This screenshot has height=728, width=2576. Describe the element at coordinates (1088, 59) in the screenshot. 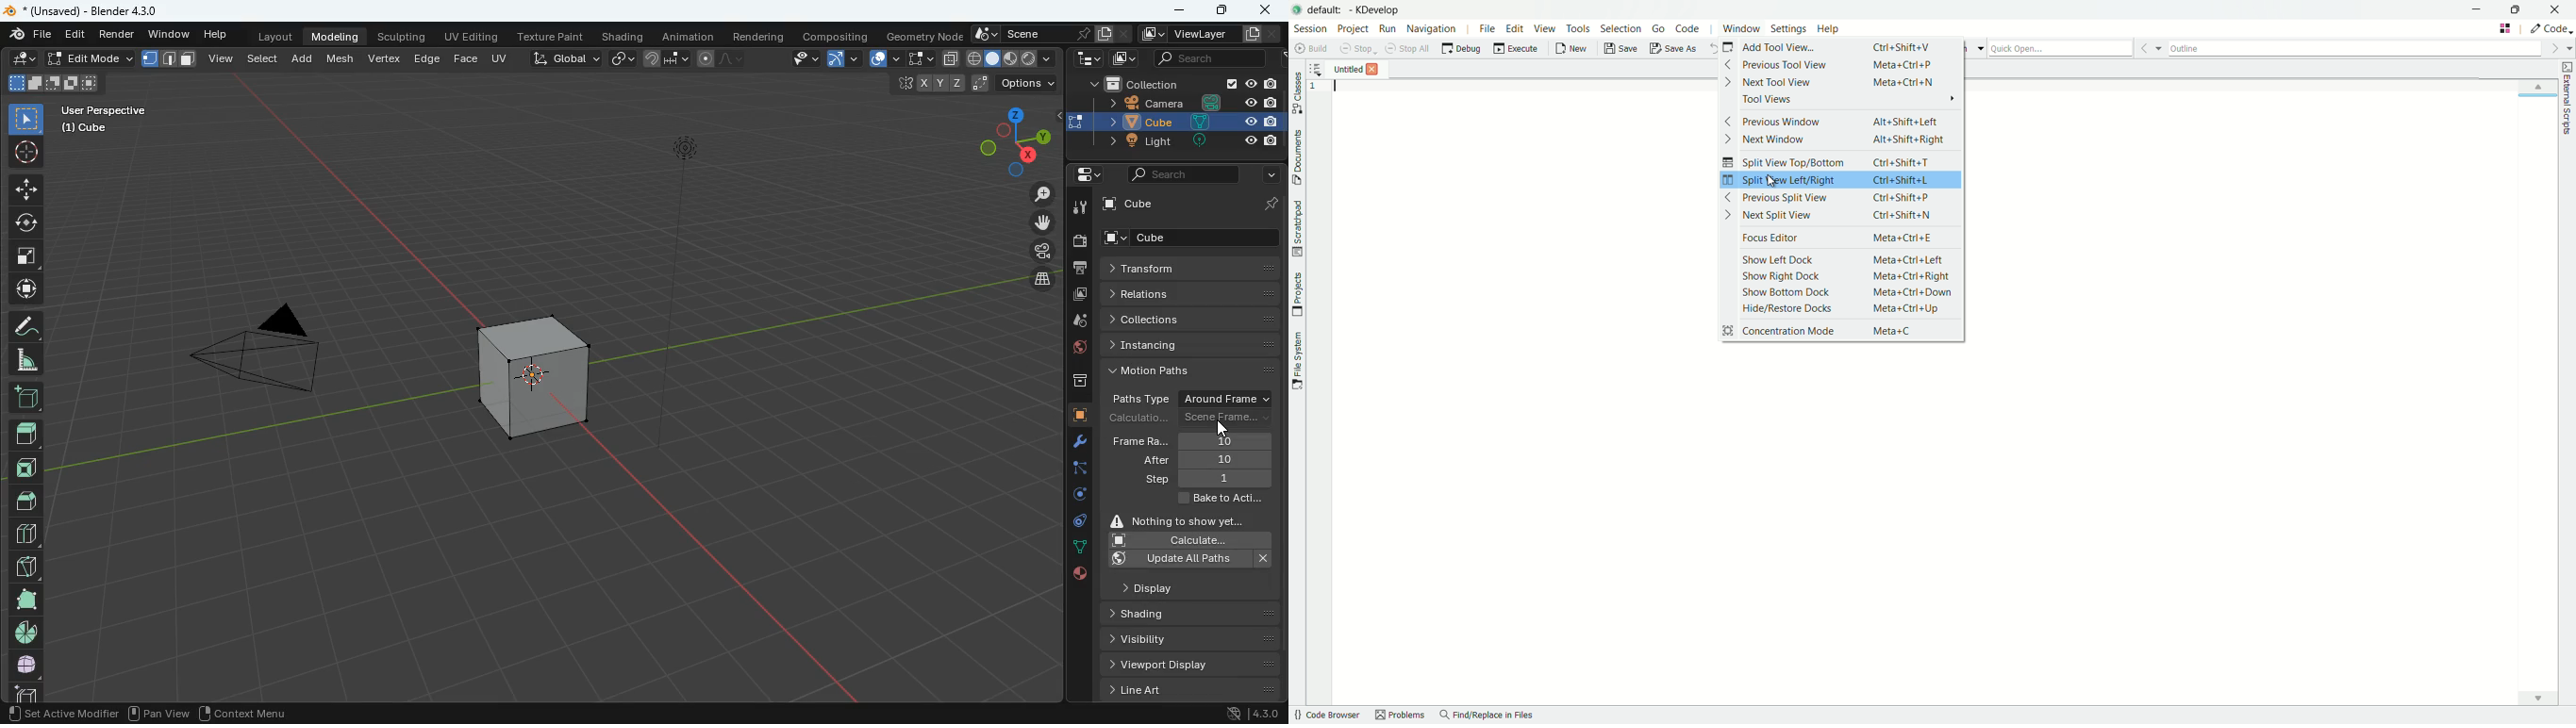

I see `tech` at that location.